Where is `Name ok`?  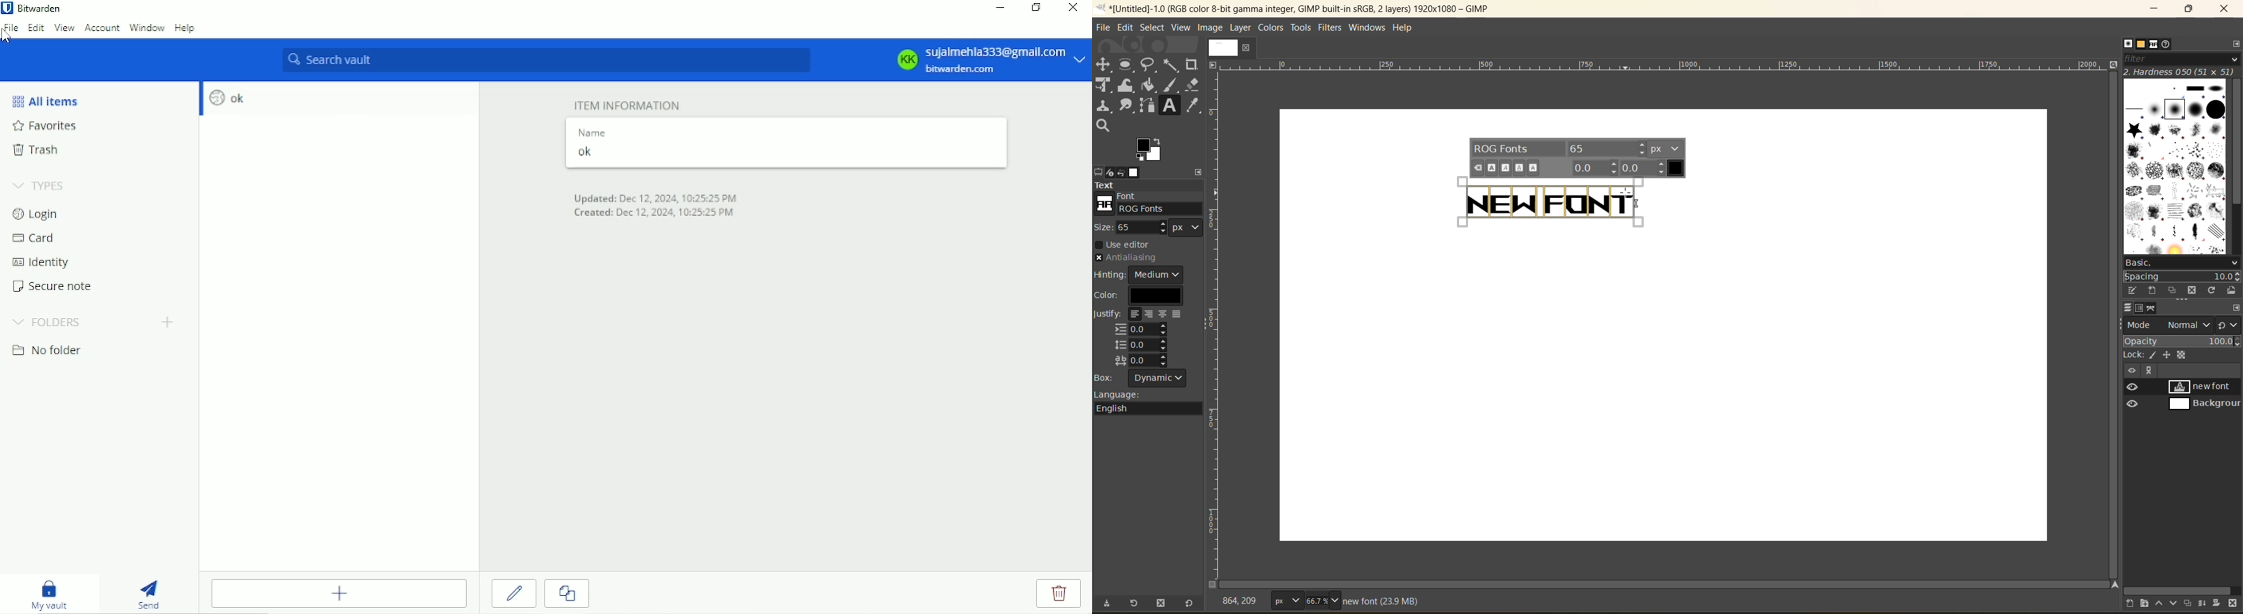 Name ok is located at coordinates (593, 145).